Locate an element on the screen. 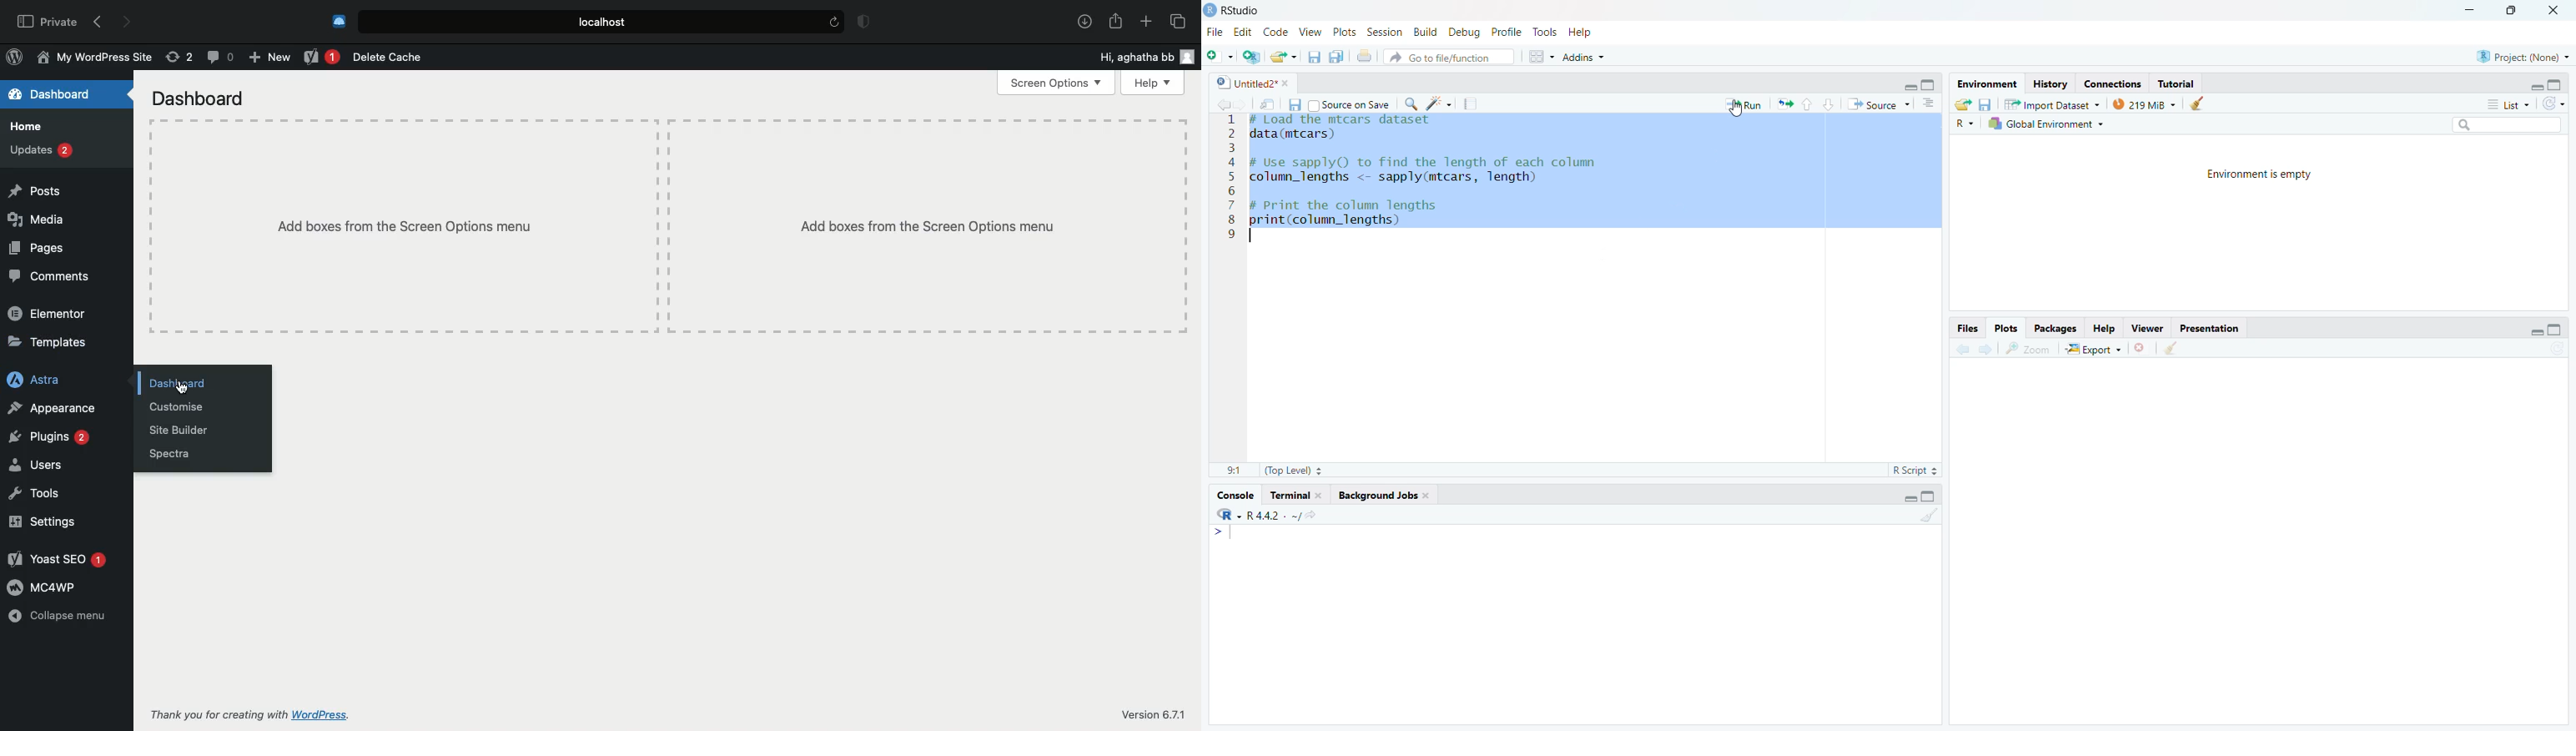 This screenshot has width=2576, height=756. Posts is located at coordinates (34, 191).